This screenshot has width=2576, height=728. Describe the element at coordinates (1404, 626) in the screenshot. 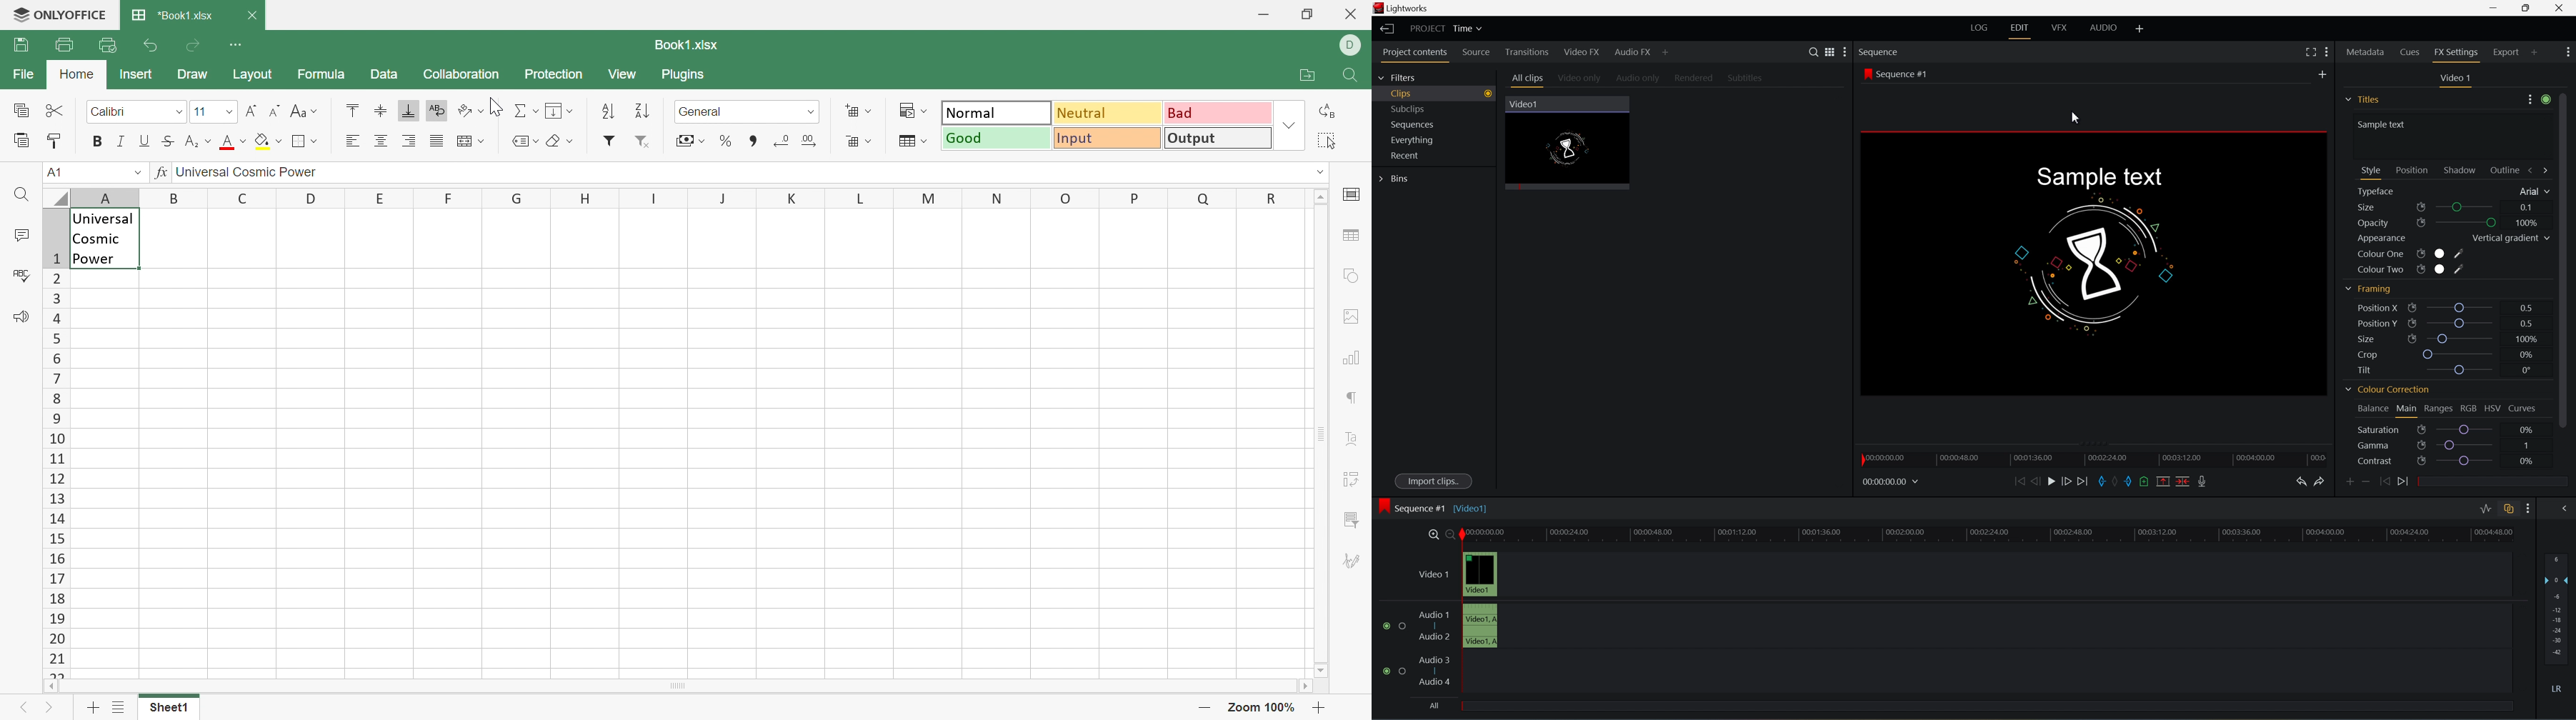

I see `checkbox` at that location.